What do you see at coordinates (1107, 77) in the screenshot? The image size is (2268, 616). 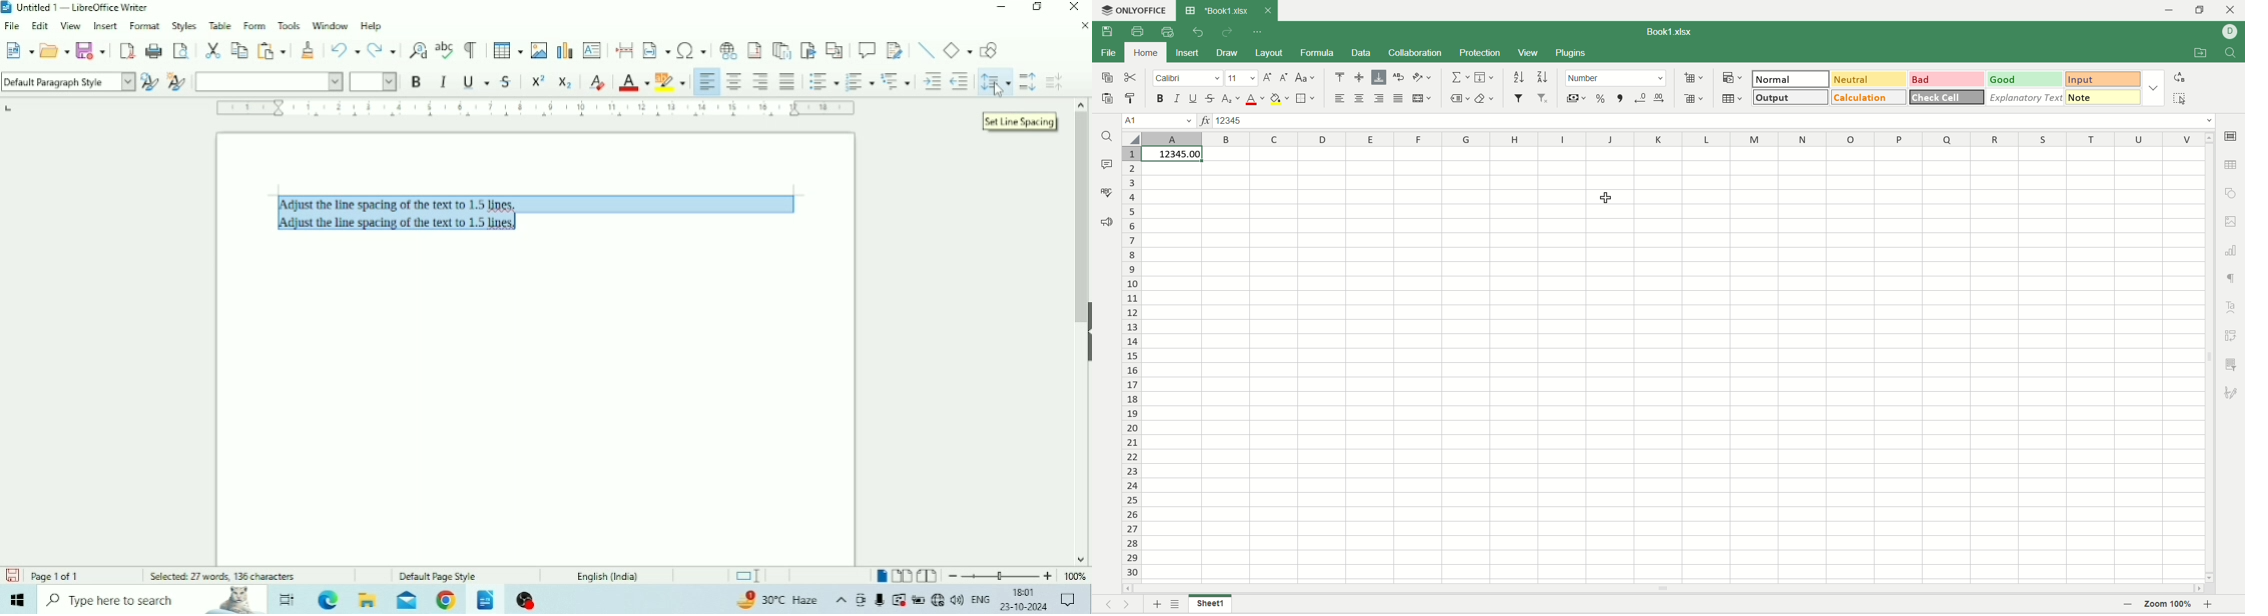 I see `copy` at bounding box center [1107, 77].